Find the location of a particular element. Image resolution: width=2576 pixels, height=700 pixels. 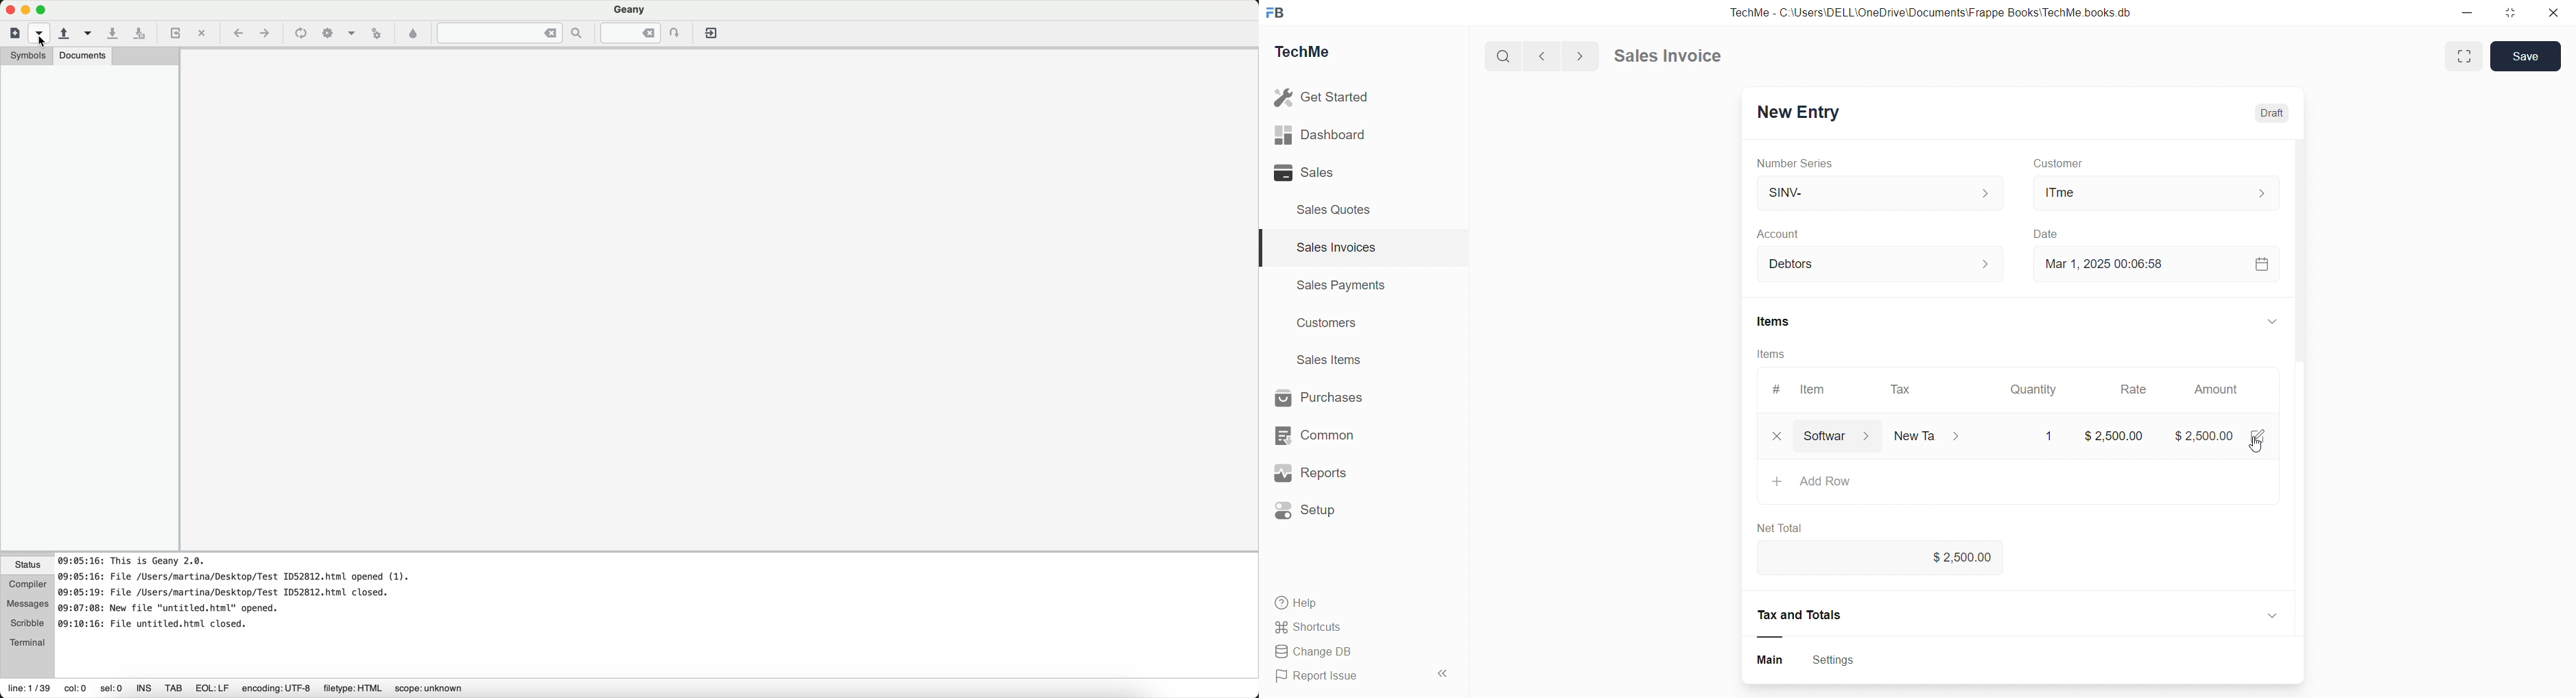

Net Tot. is located at coordinates (1775, 530).